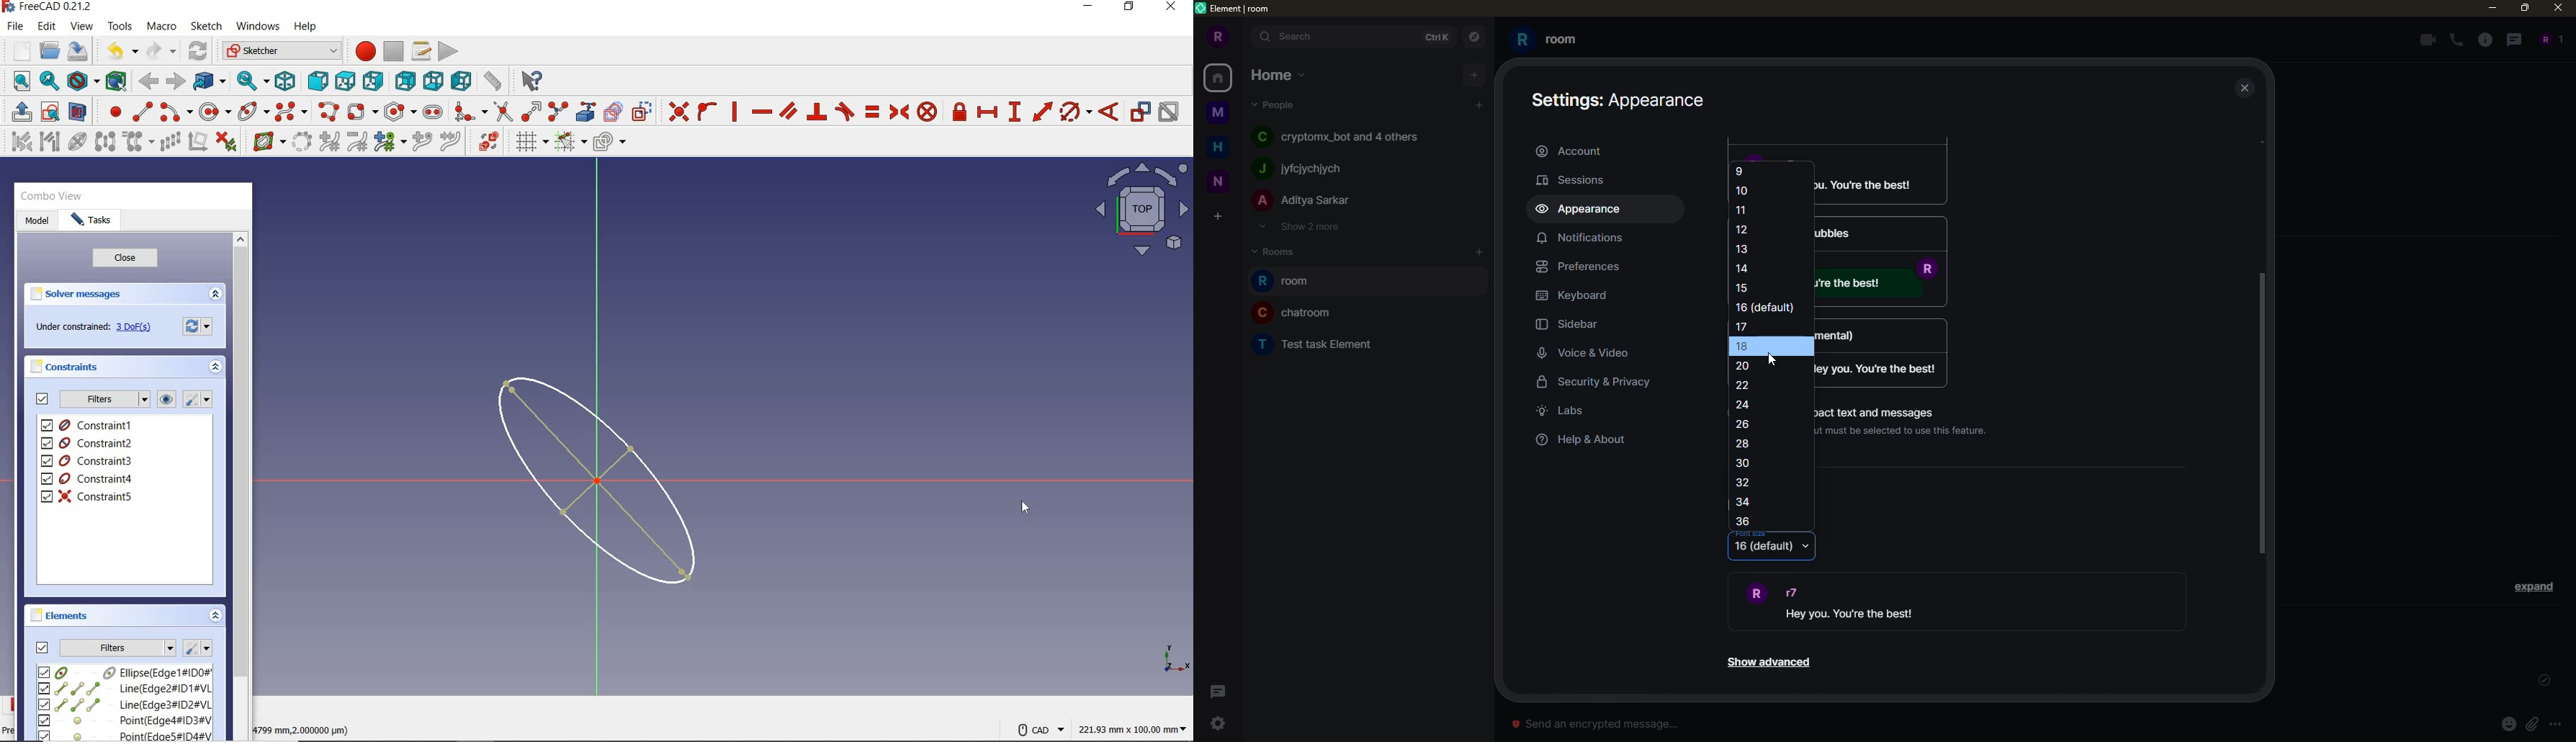 This screenshot has width=2576, height=756. I want to click on 13, so click(1744, 248).